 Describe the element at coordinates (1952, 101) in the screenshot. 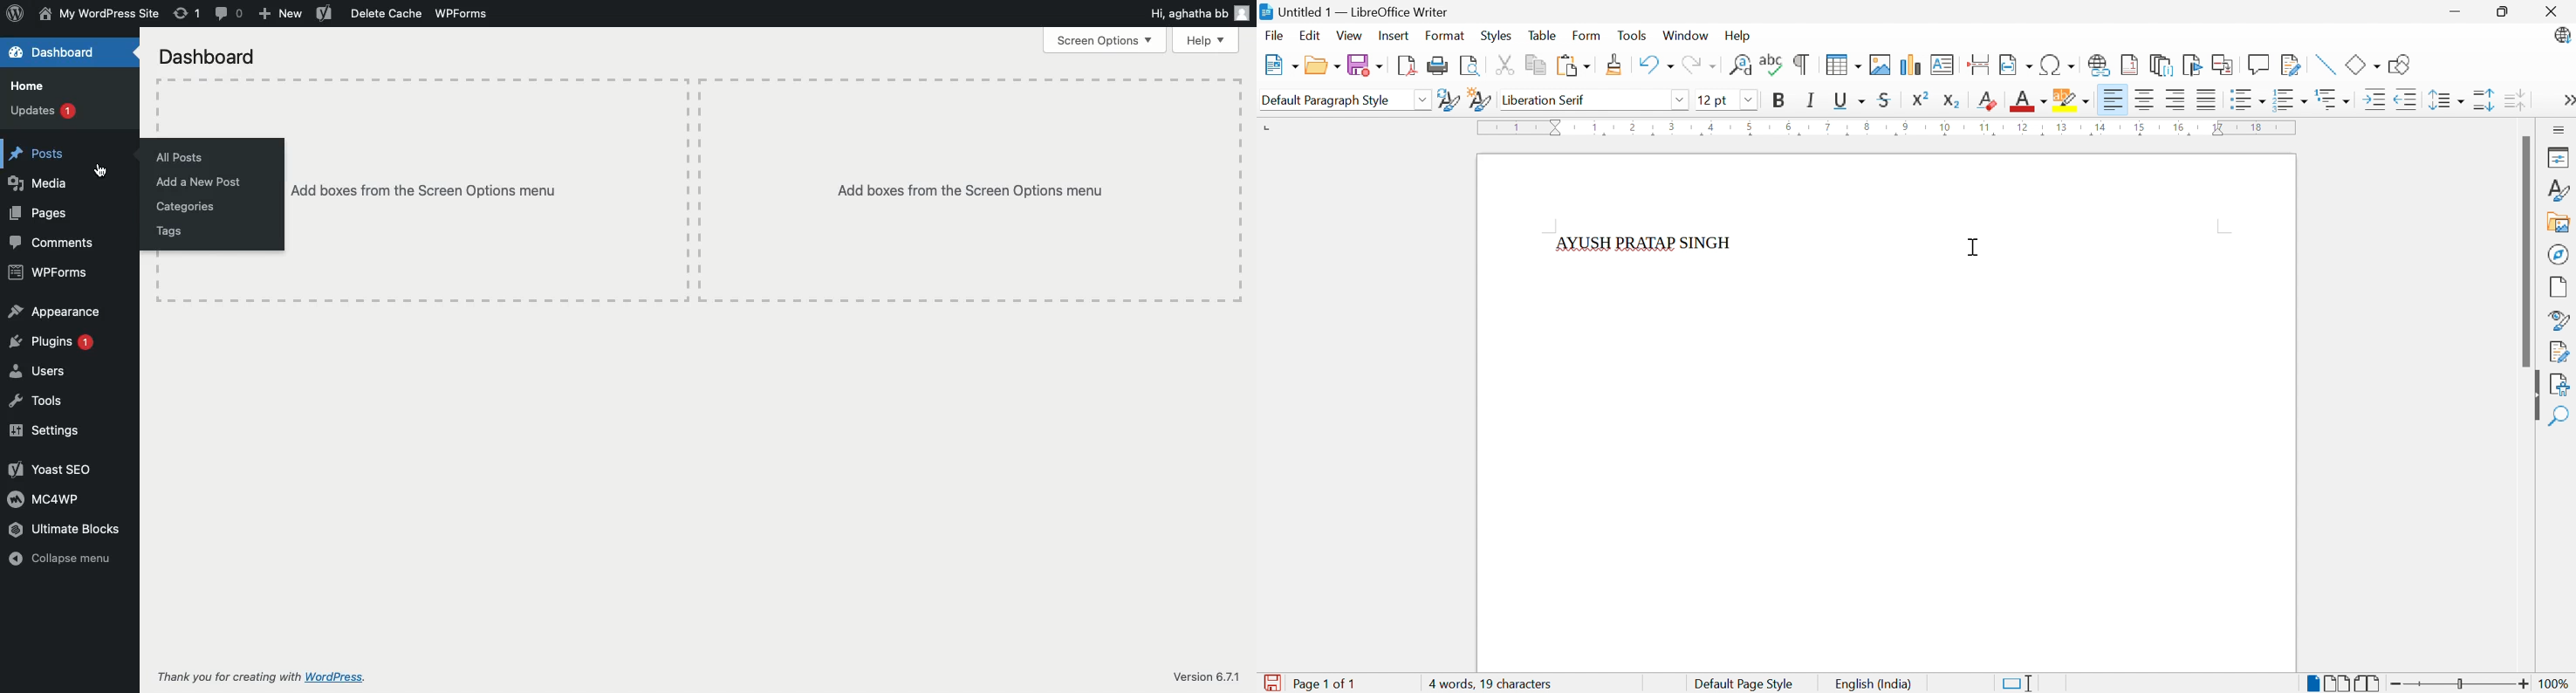

I see `Subscript` at that location.